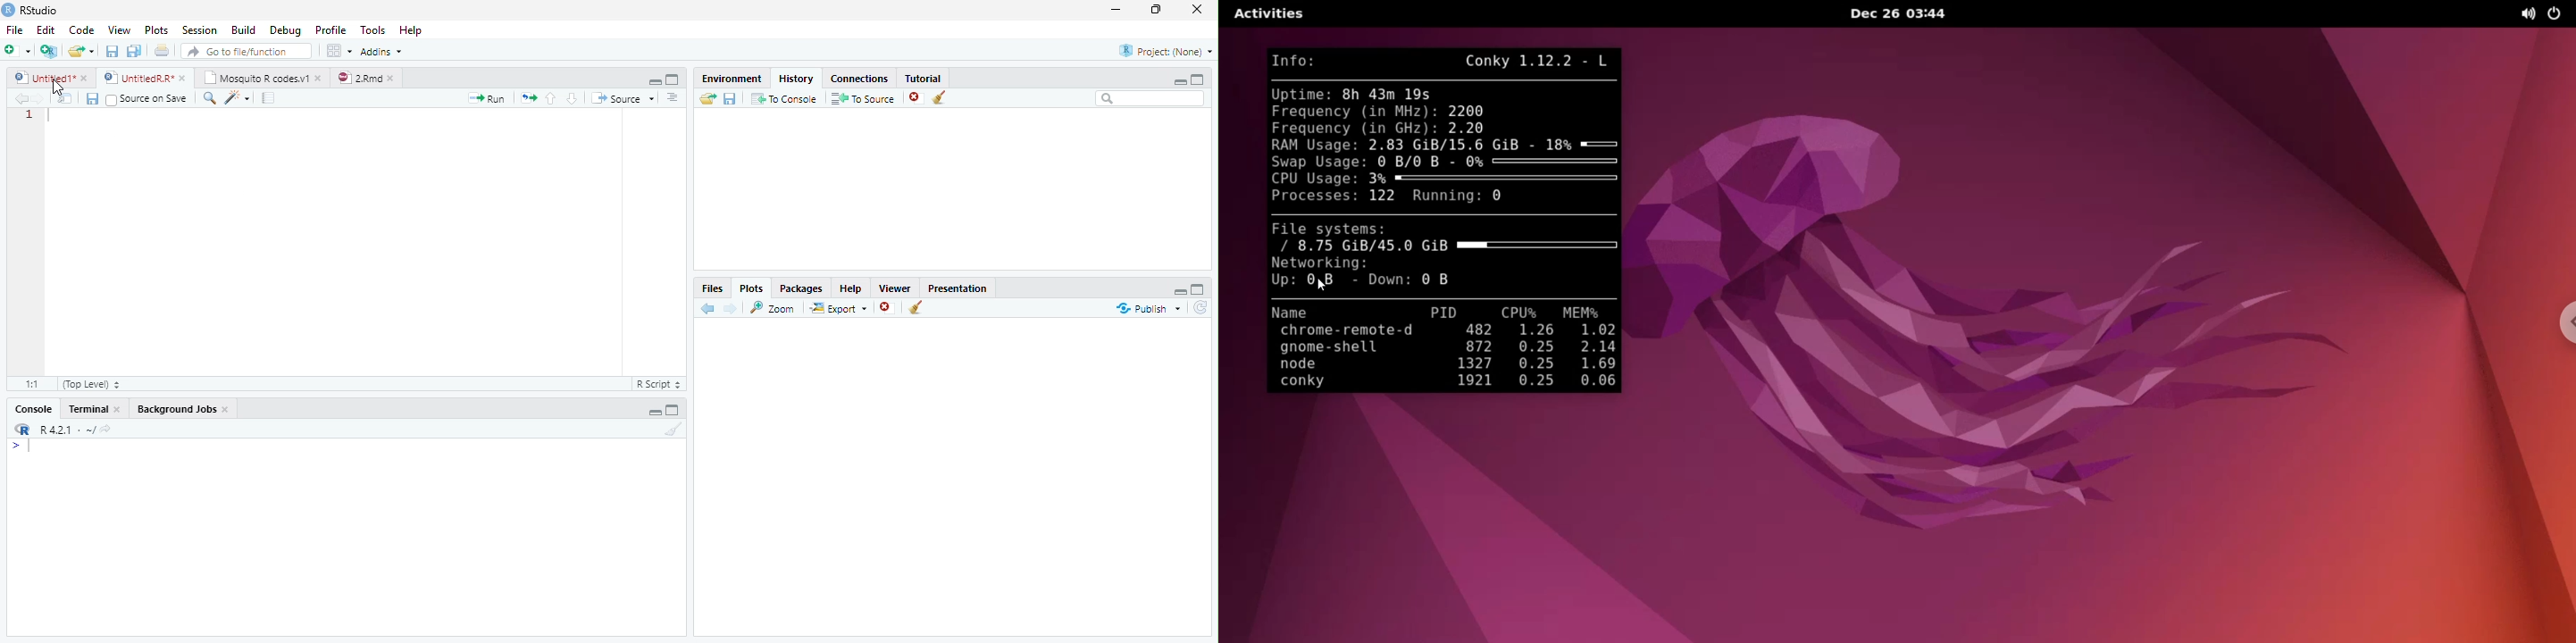  I want to click on Compile Report, so click(271, 98).